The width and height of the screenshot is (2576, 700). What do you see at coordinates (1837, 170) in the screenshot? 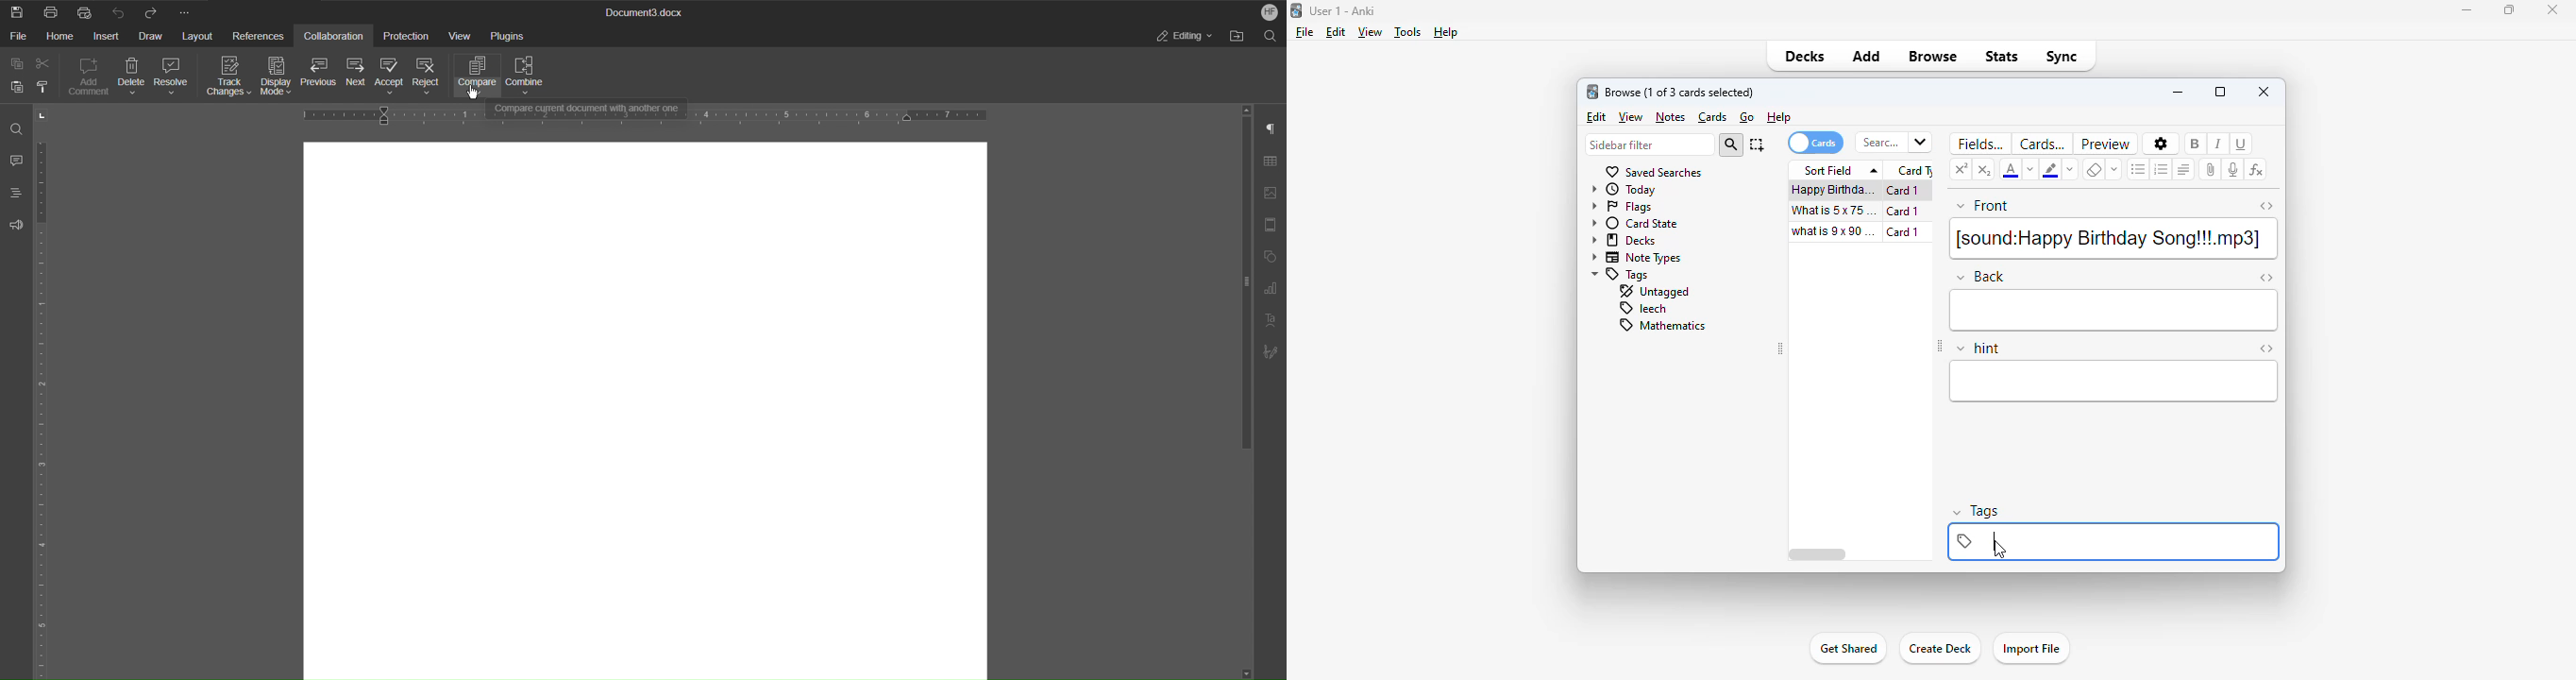
I see `sort field` at bounding box center [1837, 170].